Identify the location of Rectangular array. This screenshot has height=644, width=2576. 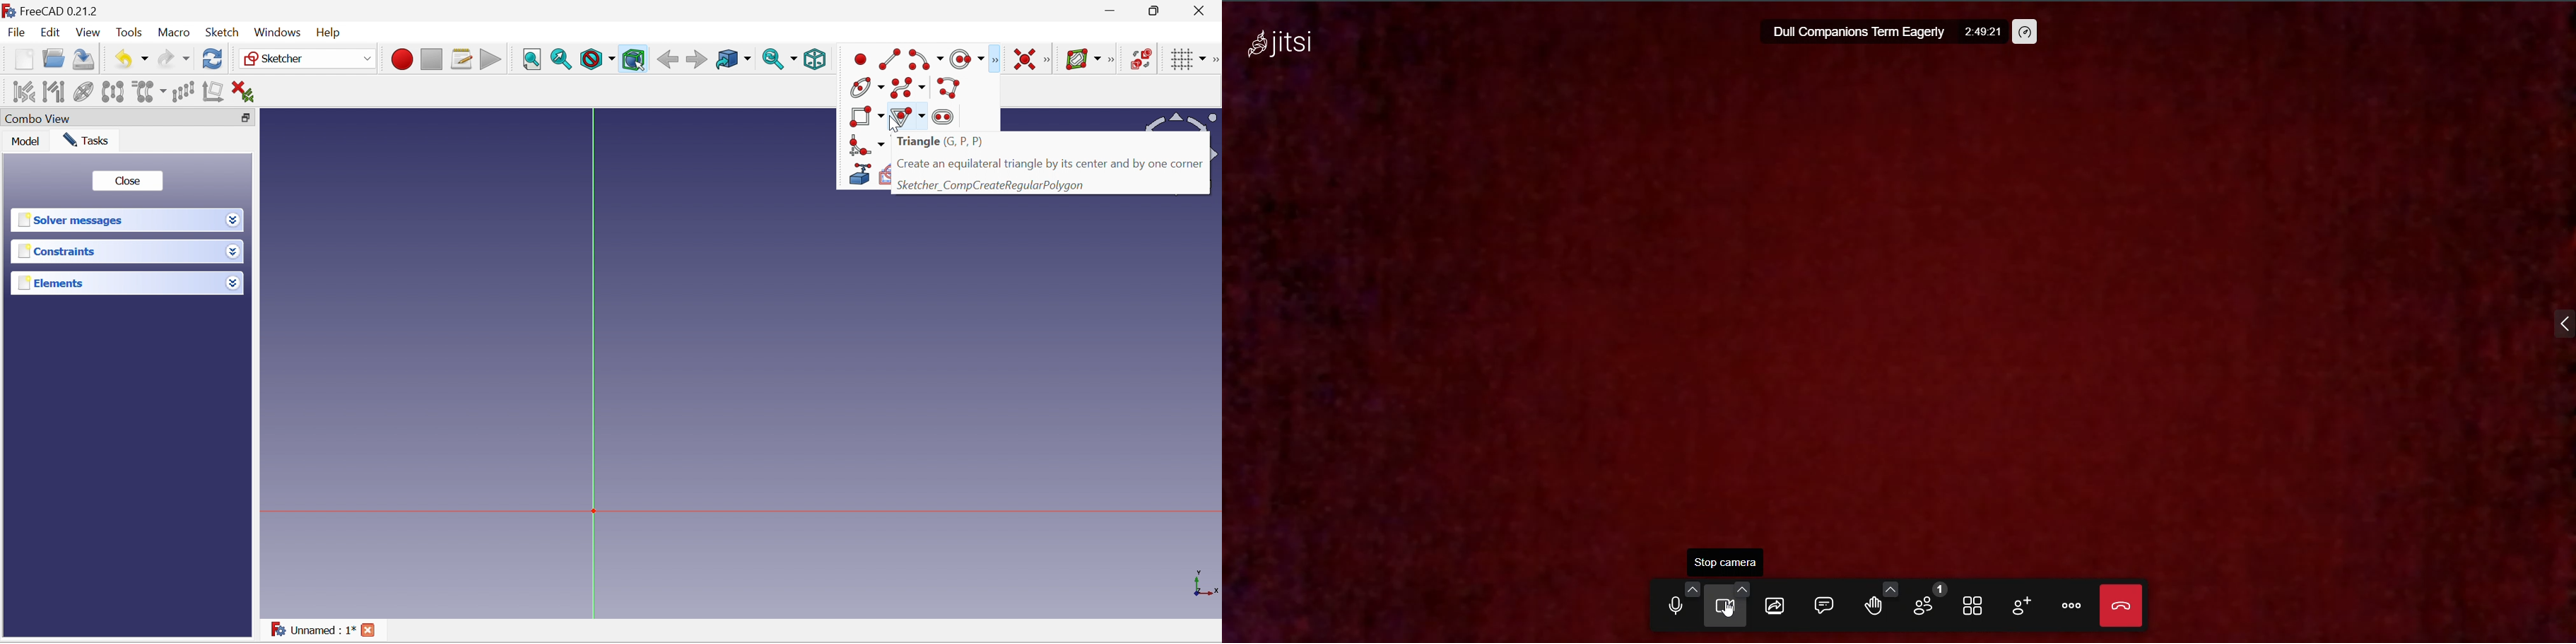
(184, 92).